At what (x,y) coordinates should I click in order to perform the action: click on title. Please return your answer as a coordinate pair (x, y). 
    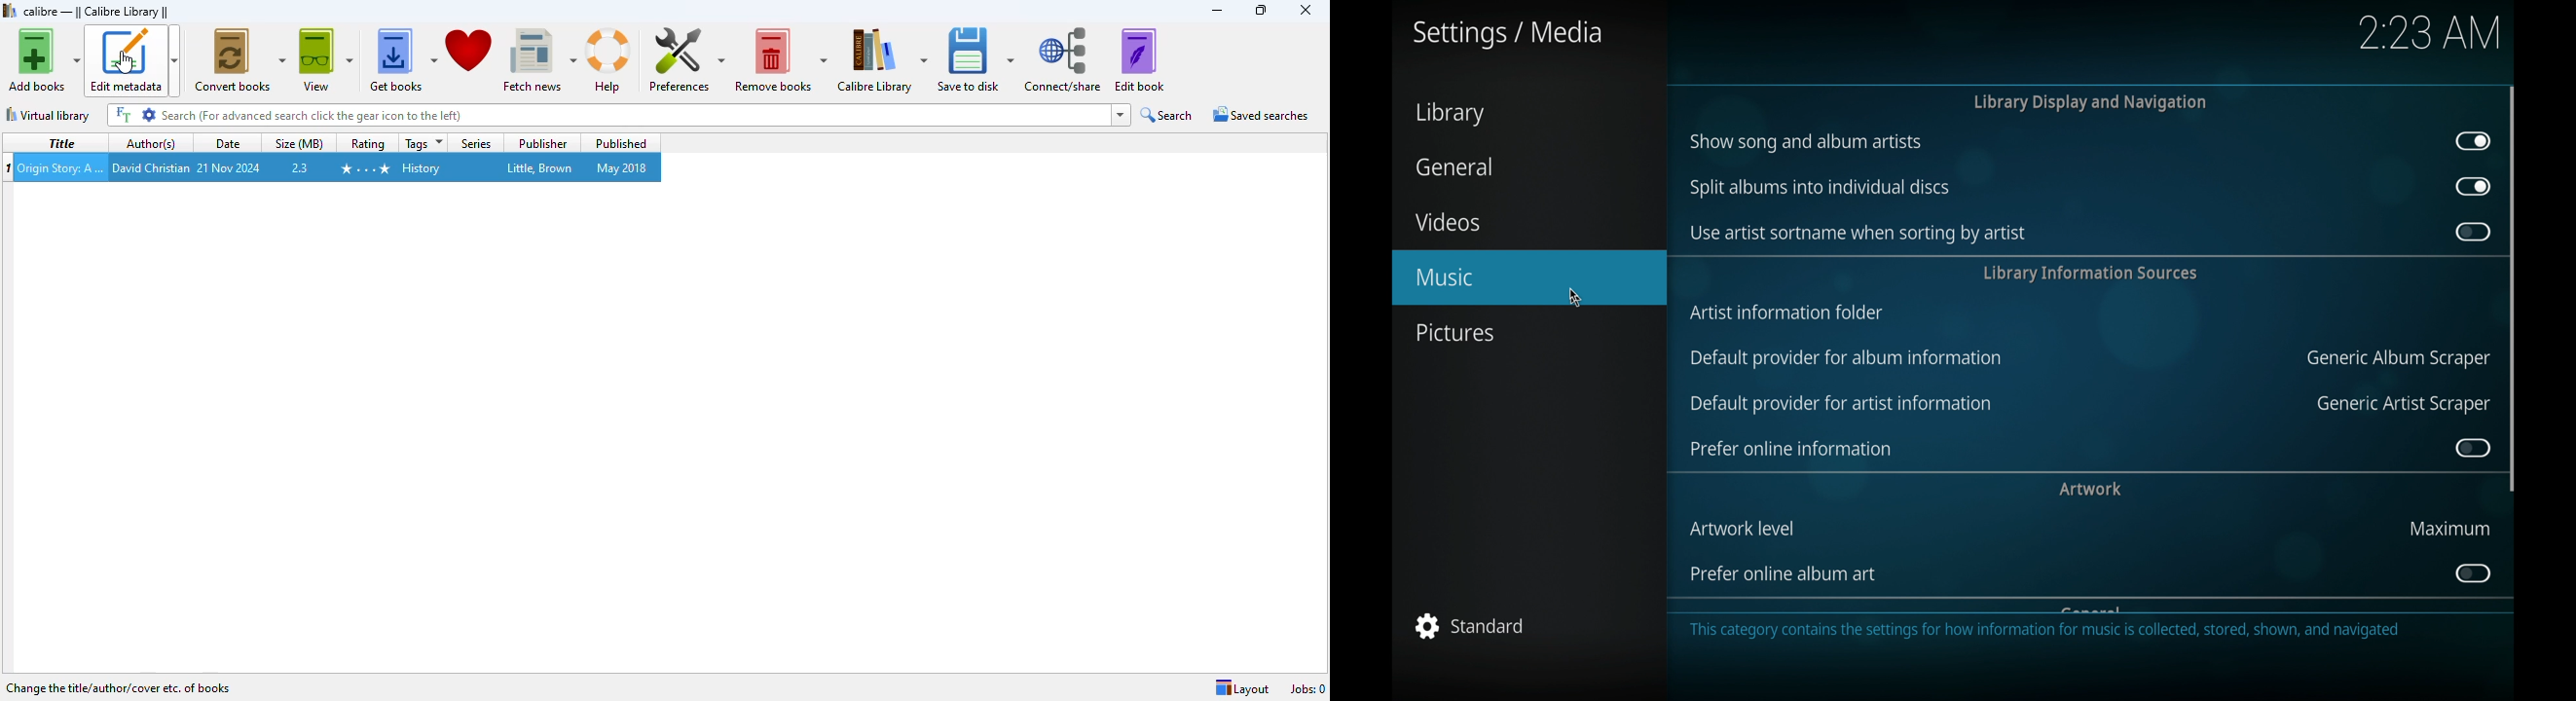
    Looking at the image, I should click on (62, 143).